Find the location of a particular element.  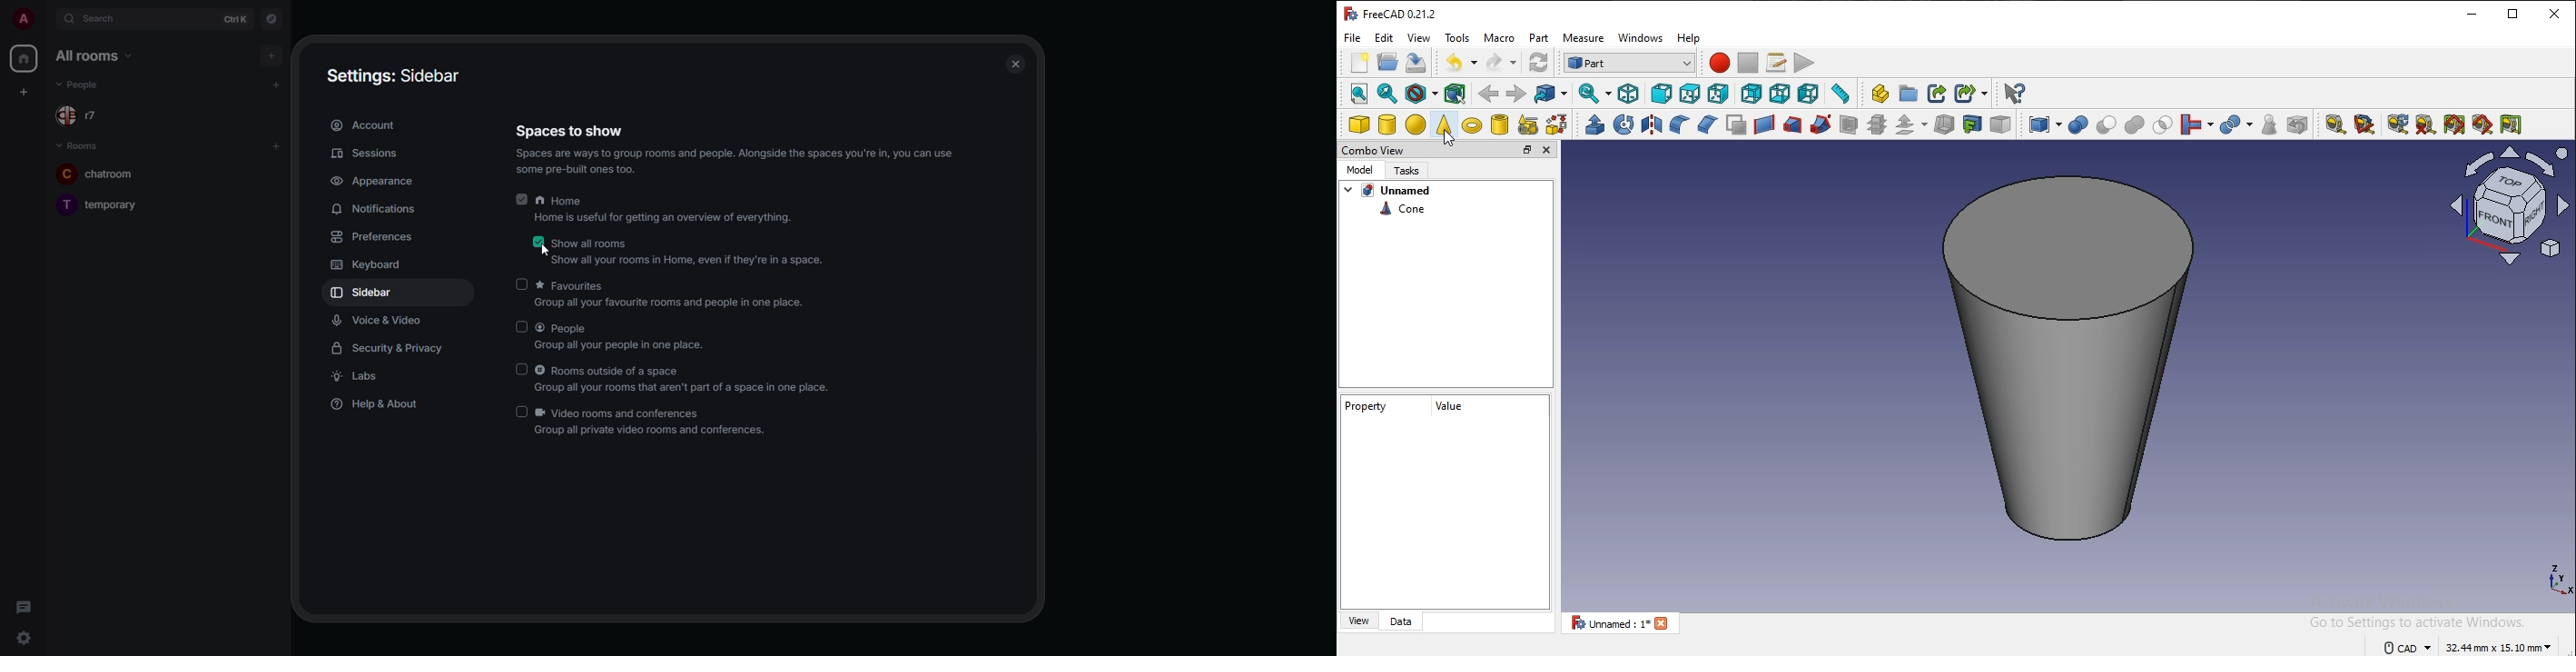

sessions is located at coordinates (370, 154).